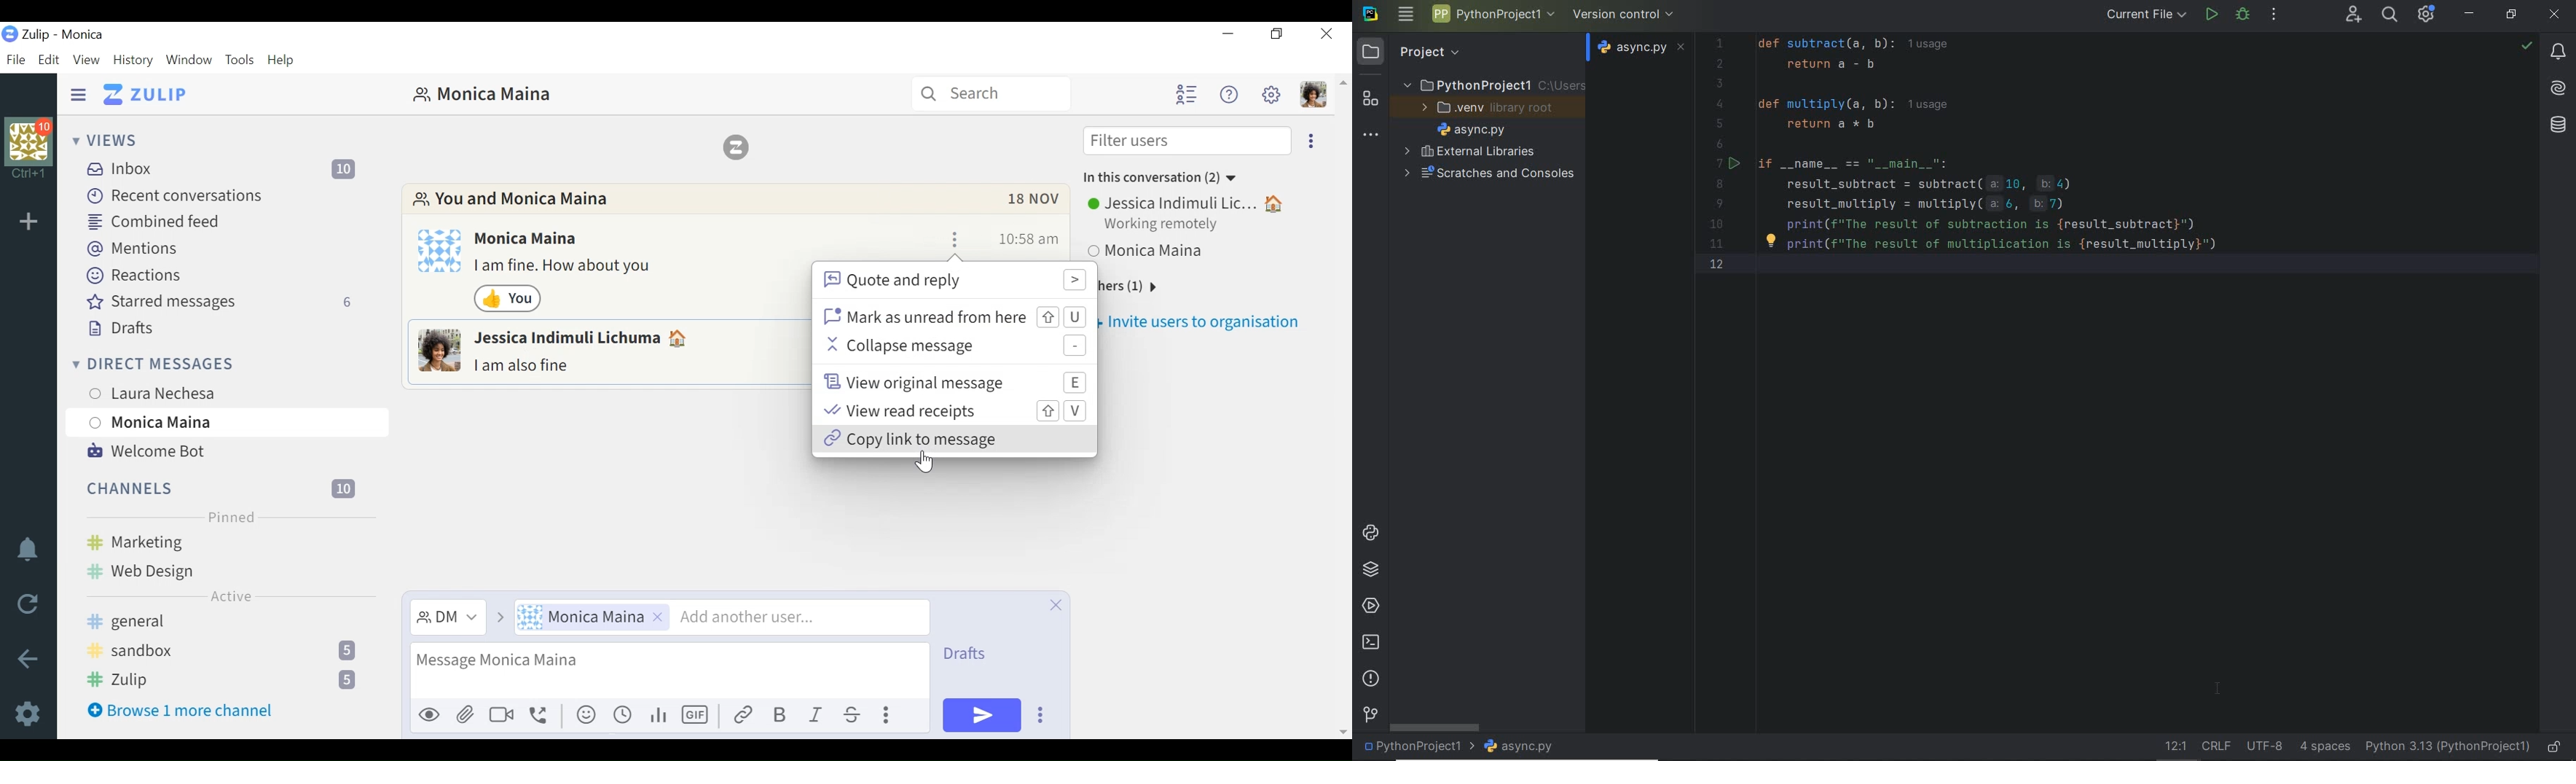 Image resolution: width=2576 pixels, height=784 pixels. What do you see at coordinates (504, 716) in the screenshot?
I see `` at bounding box center [504, 716].